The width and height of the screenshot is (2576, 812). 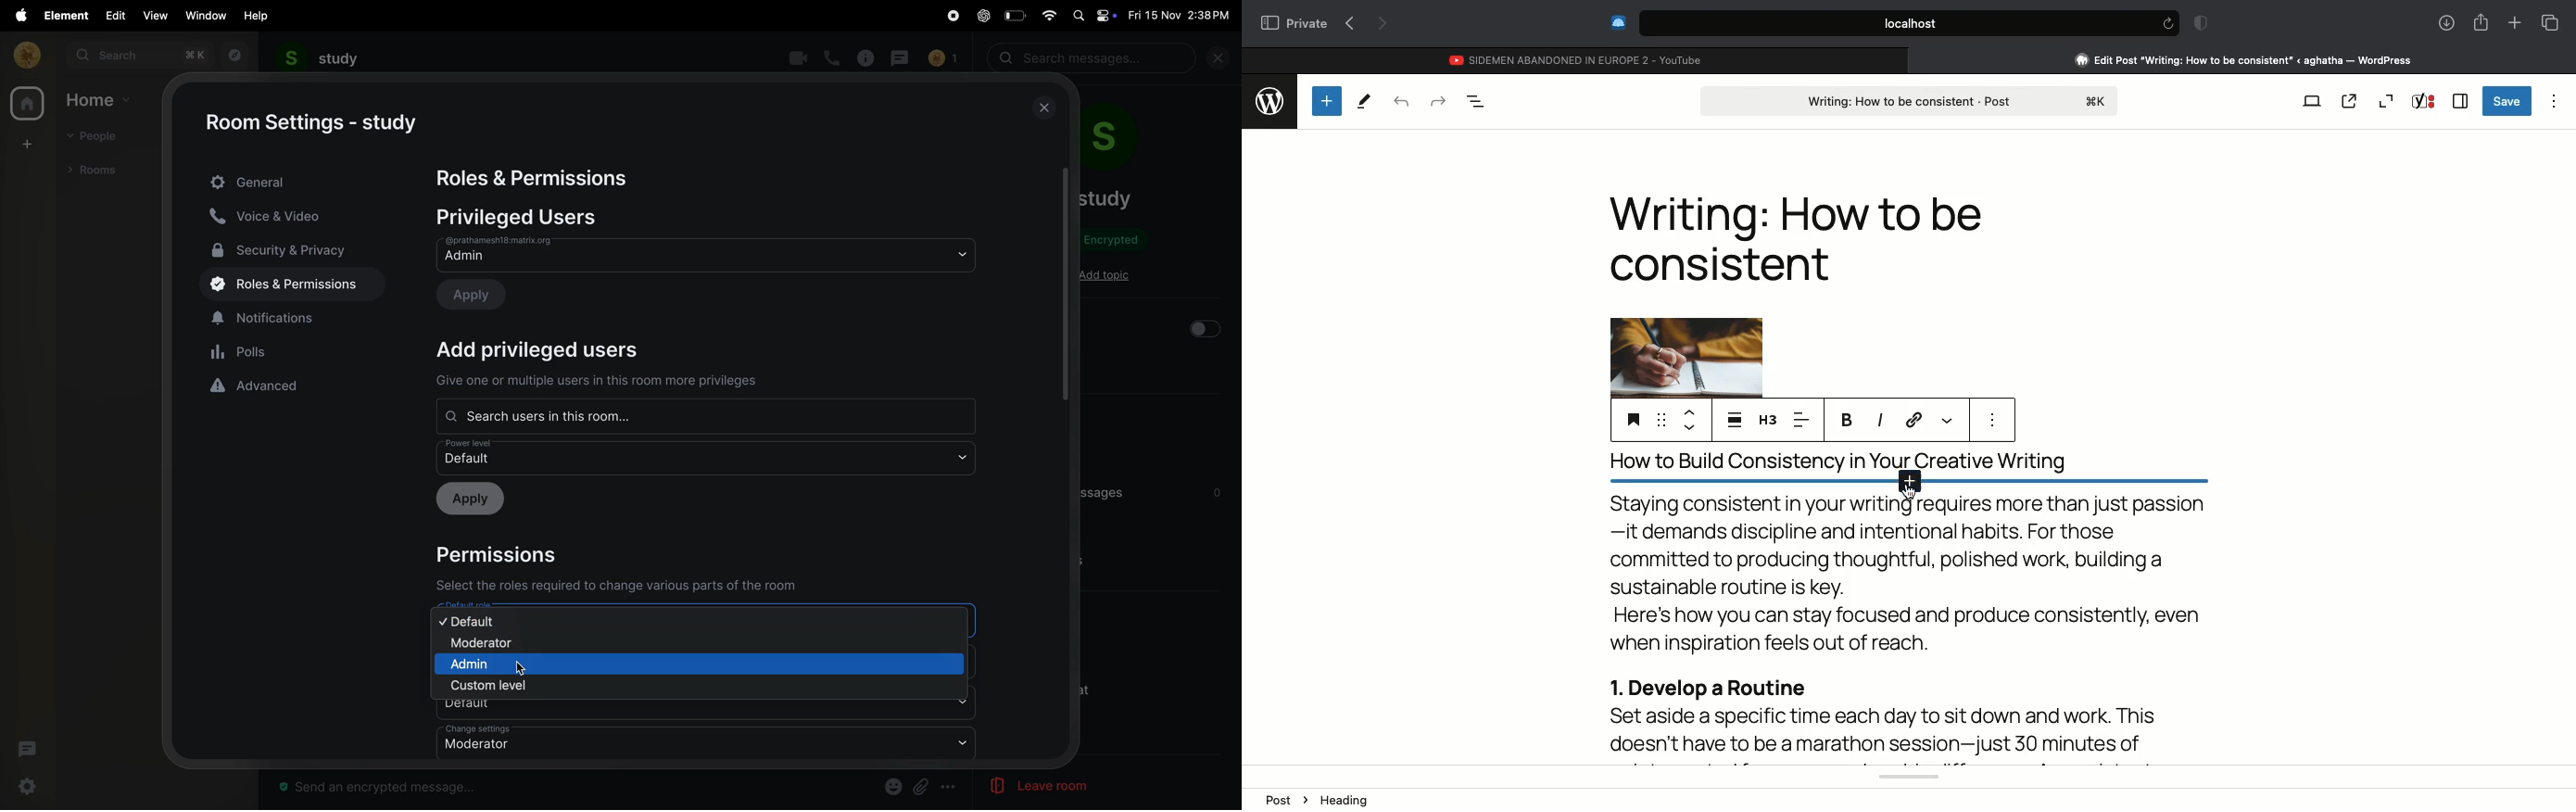 I want to click on Add new block, so click(x=1325, y=100).